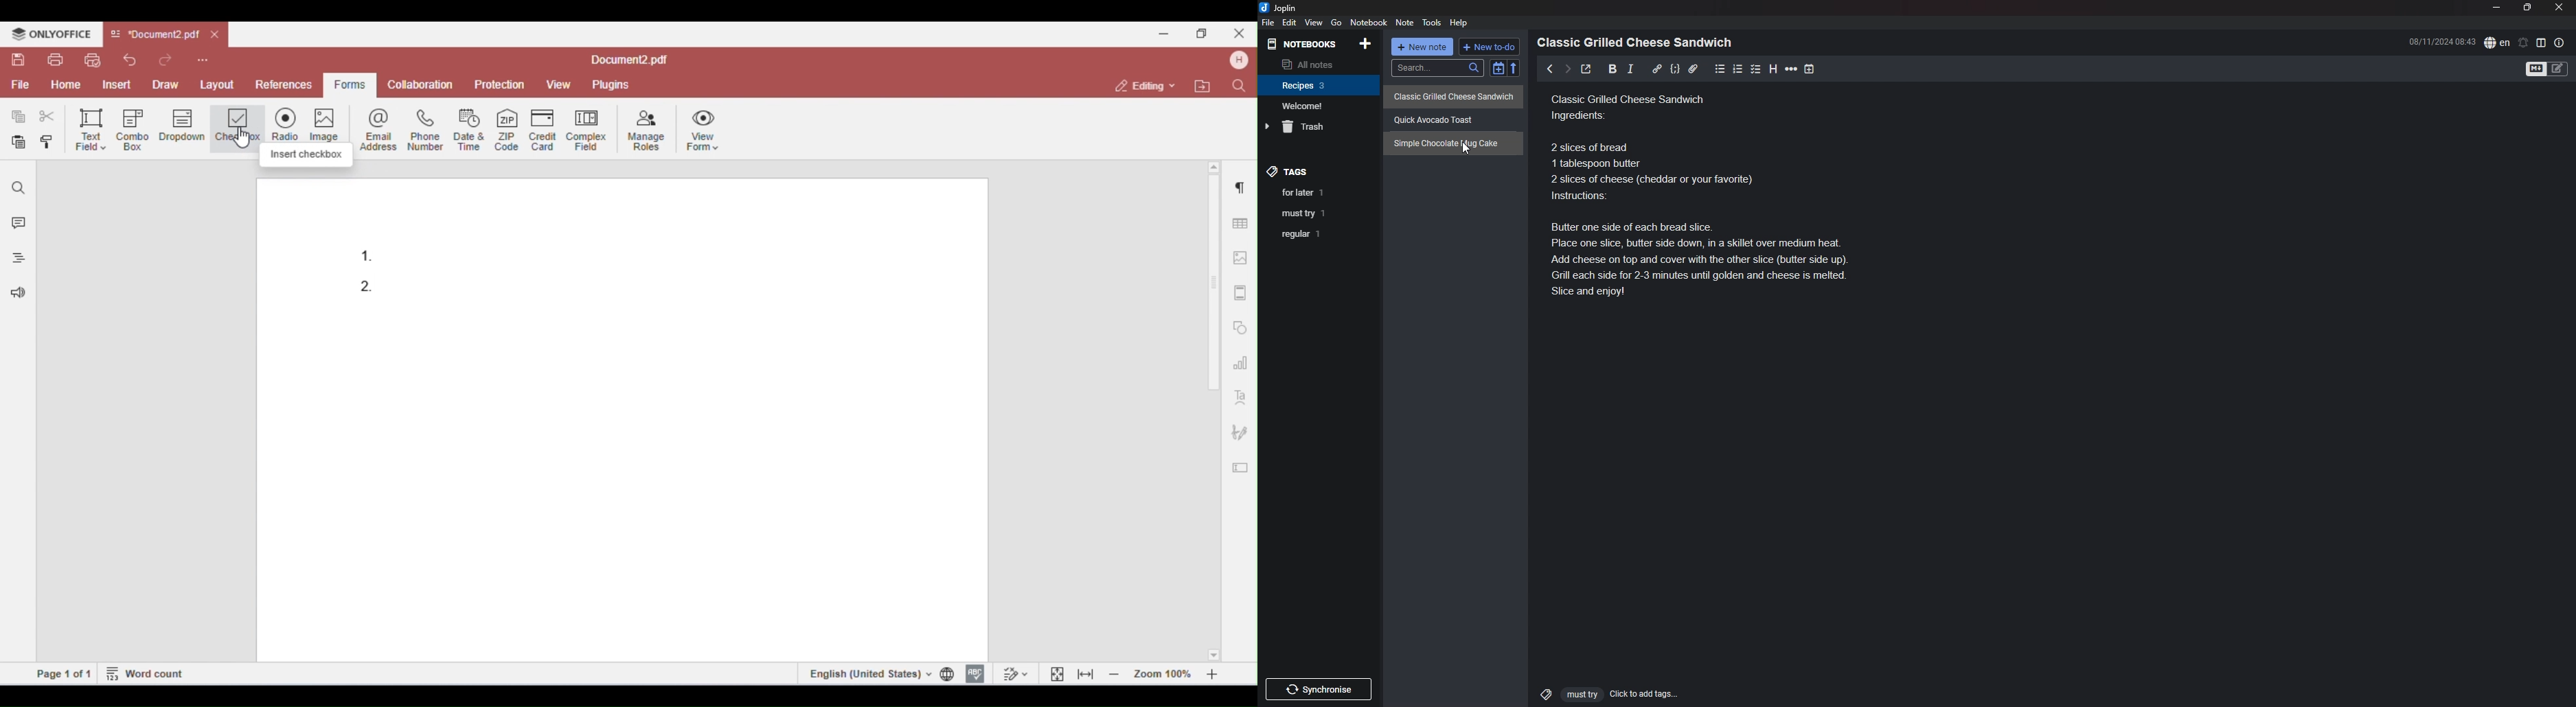 The image size is (2576, 728). Describe the element at coordinates (1319, 235) in the screenshot. I see `regular` at that location.